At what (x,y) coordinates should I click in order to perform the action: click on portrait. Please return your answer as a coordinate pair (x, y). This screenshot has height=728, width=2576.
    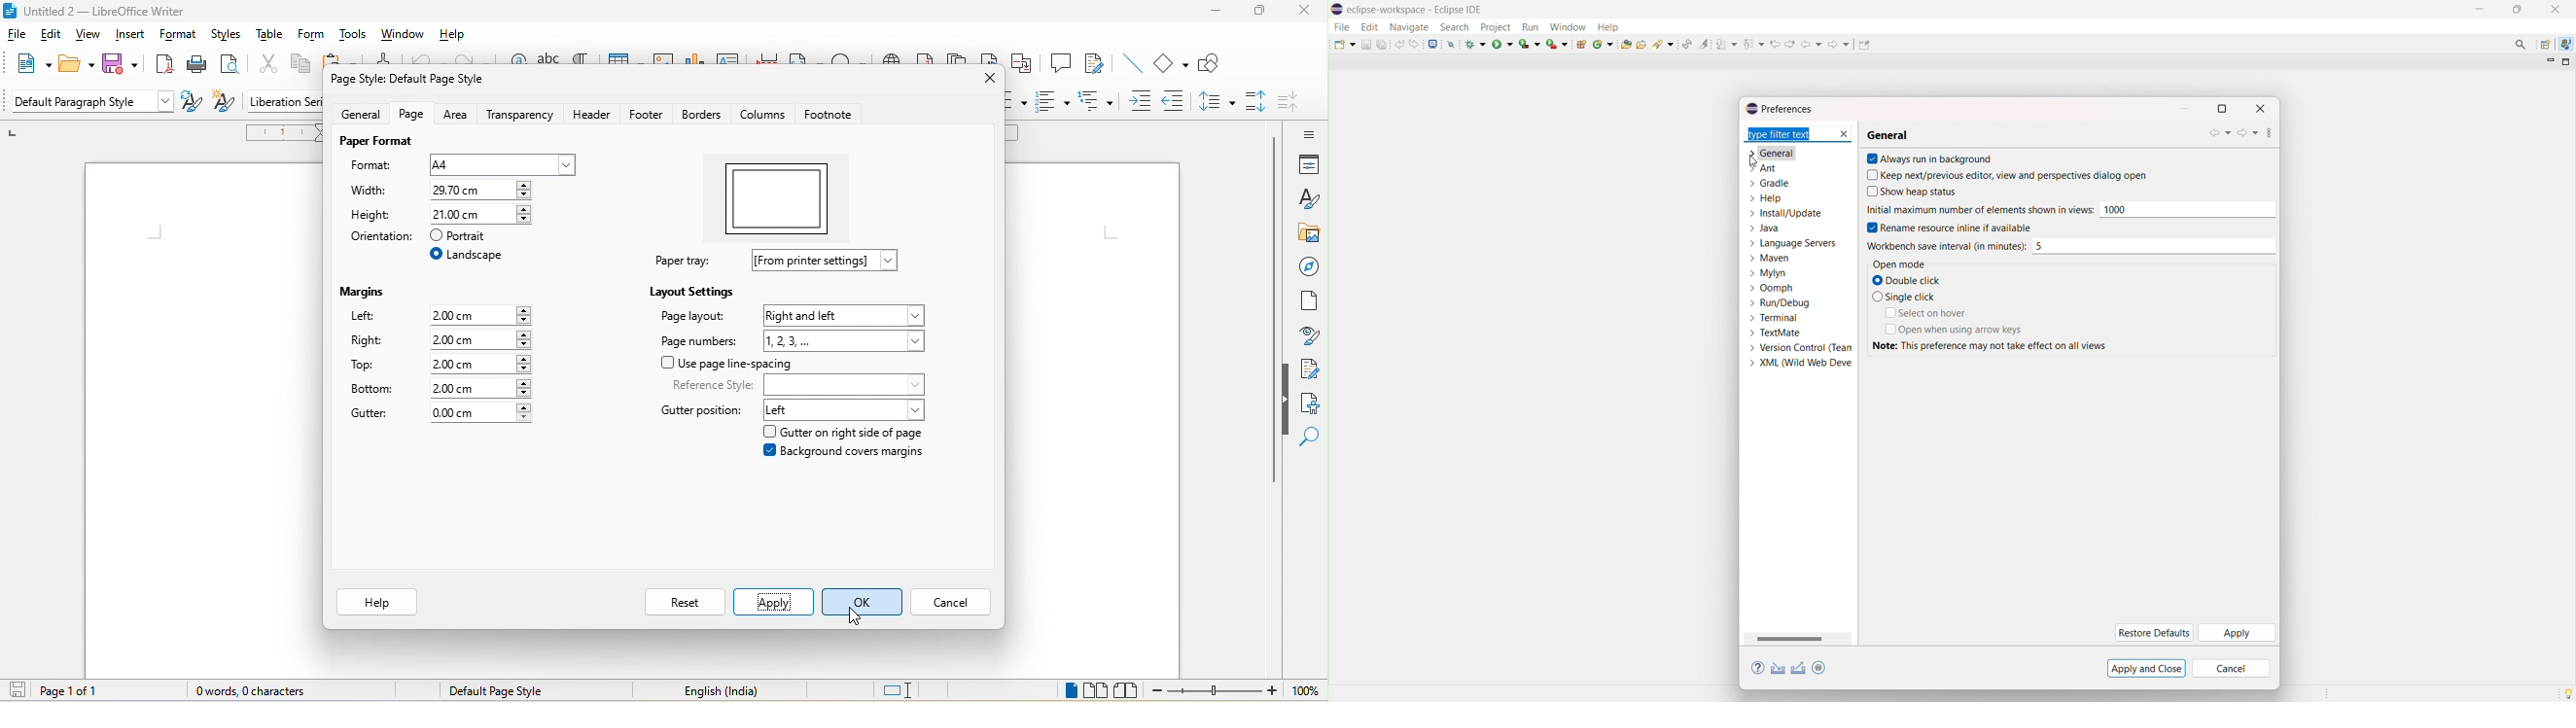
    Looking at the image, I should click on (468, 236).